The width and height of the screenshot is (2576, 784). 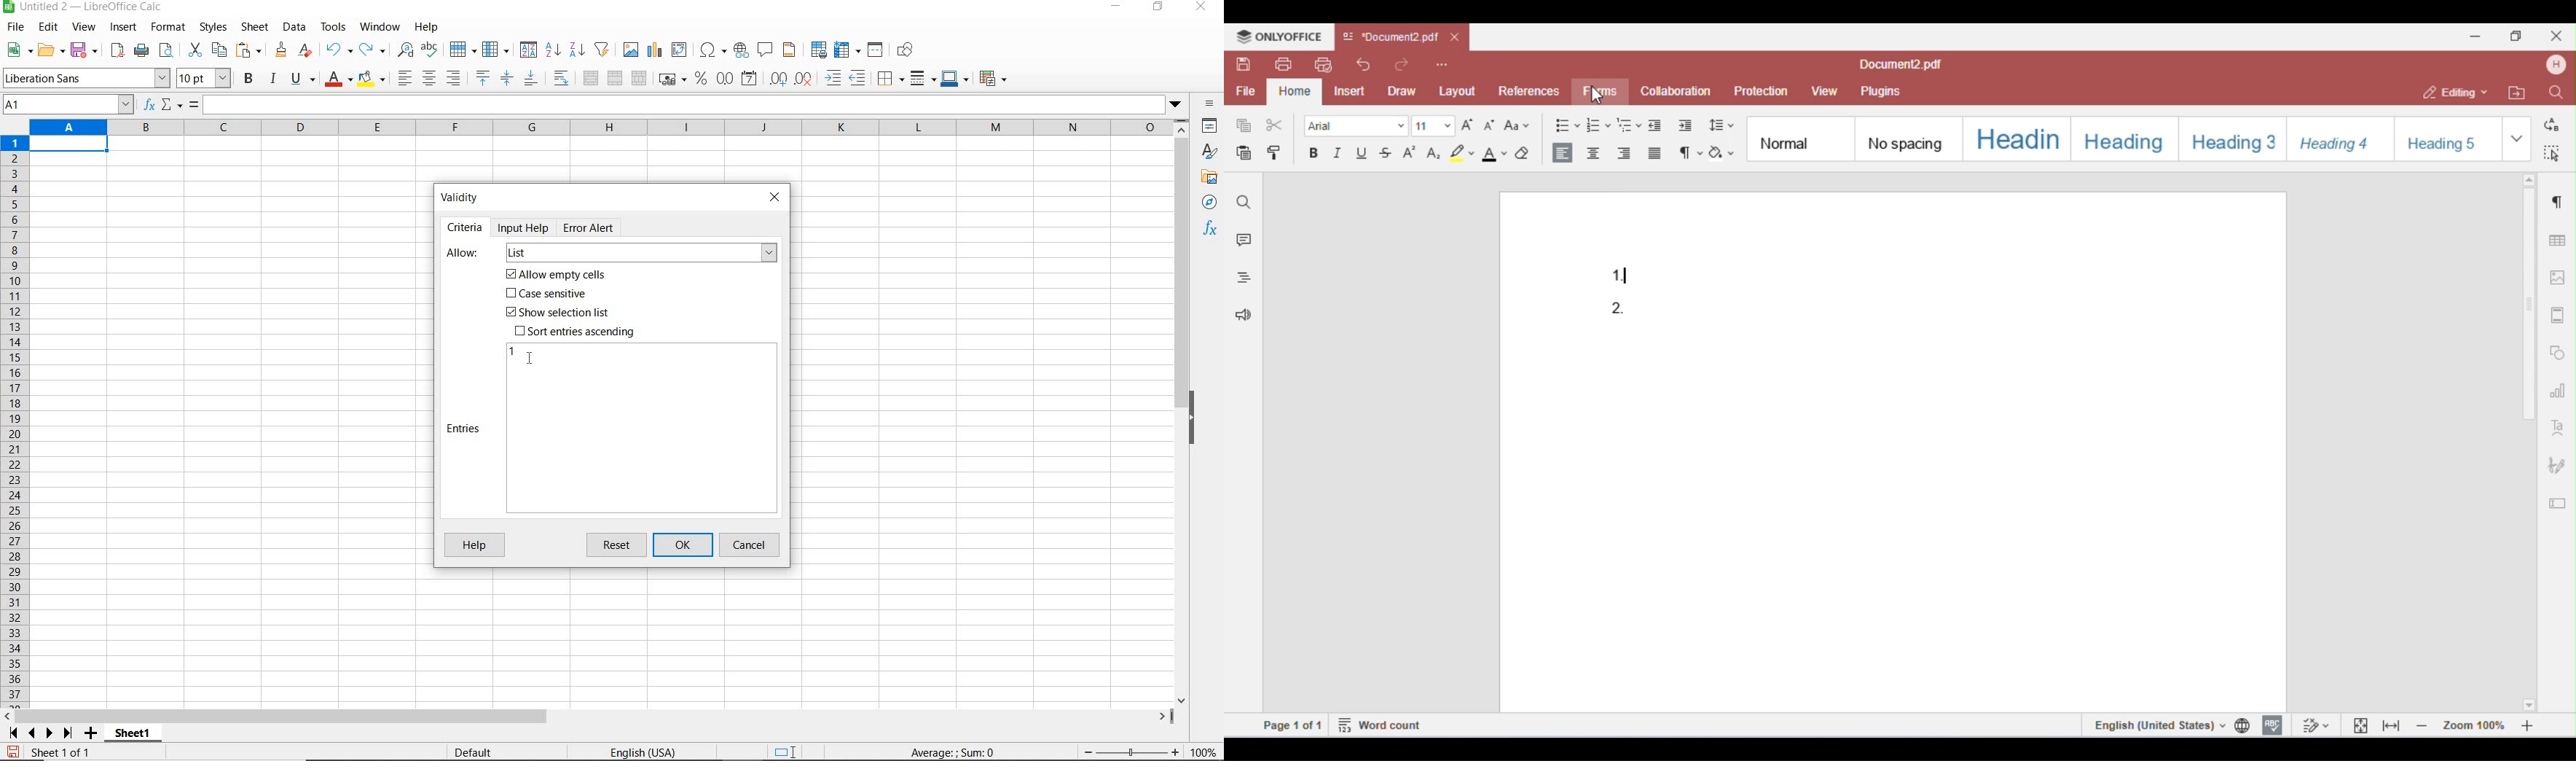 What do you see at coordinates (68, 144) in the screenshot?
I see `Selected cell` at bounding box center [68, 144].